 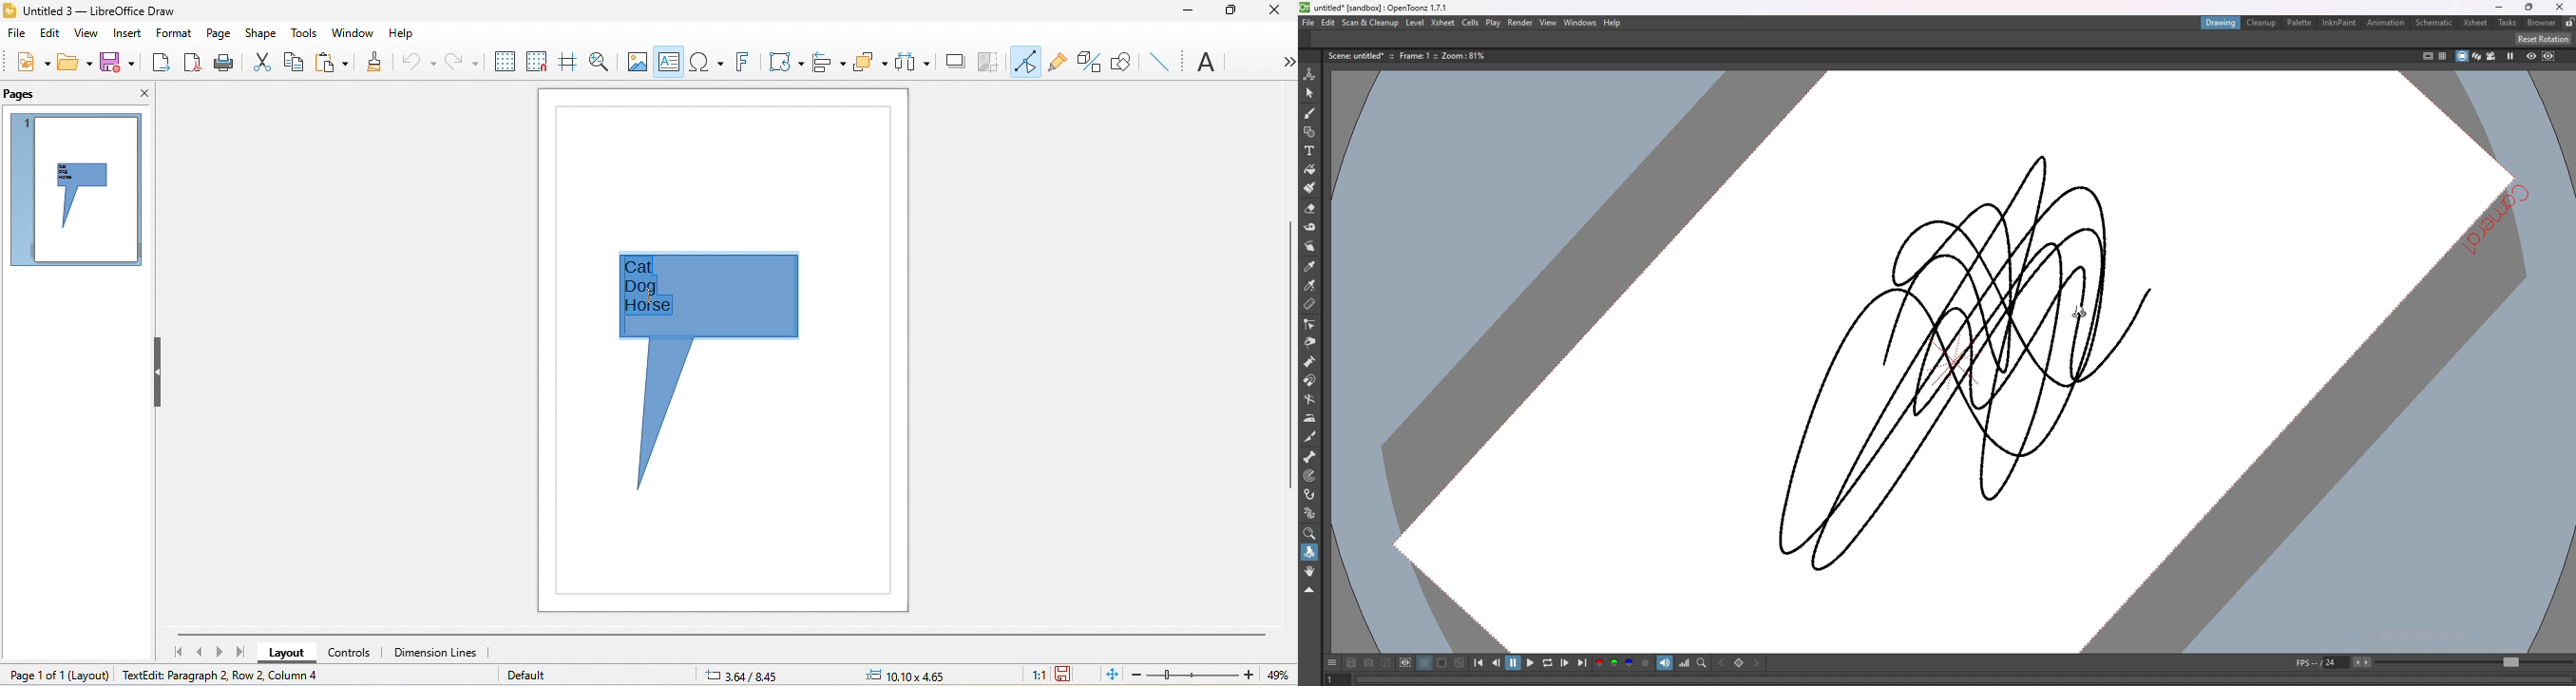 What do you see at coordinates (332, 63) in the screenshot?
I see `paste` at bounding box center [332, 63].